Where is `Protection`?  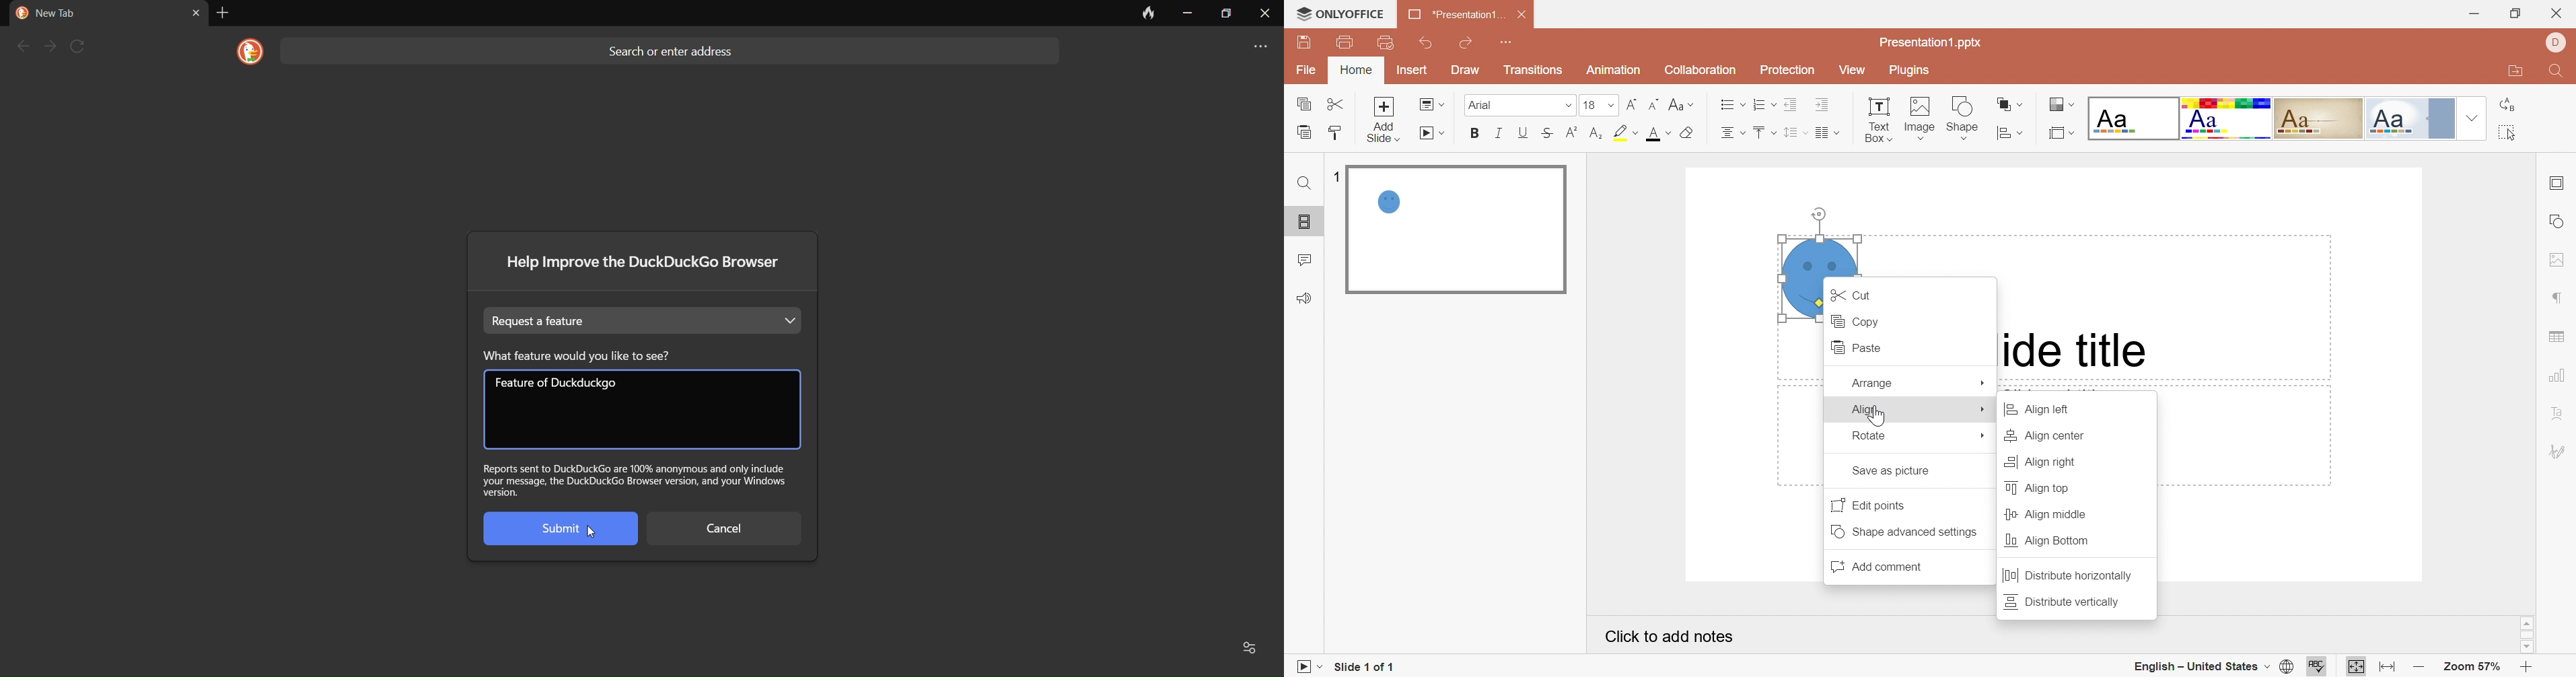
Protection is located at coordinates (1785, 71).